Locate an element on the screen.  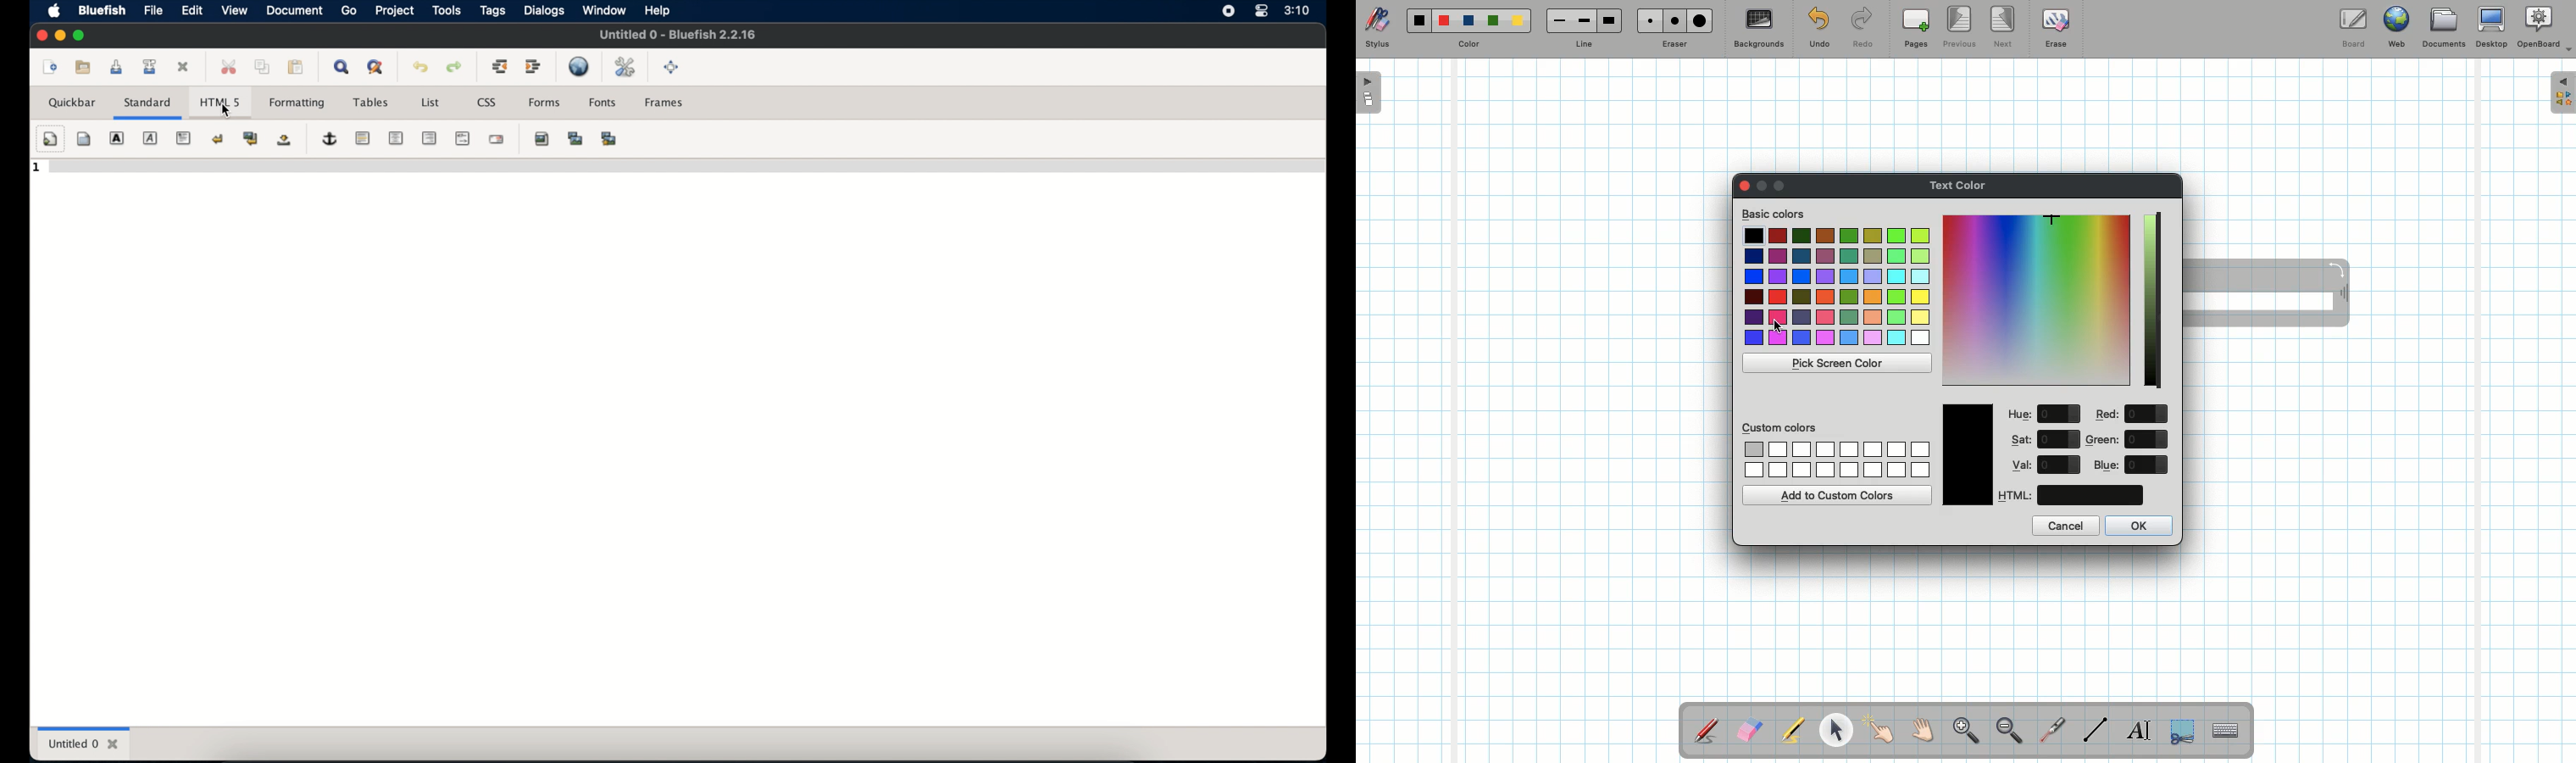
html 5 is located at coordinates (220, 99).